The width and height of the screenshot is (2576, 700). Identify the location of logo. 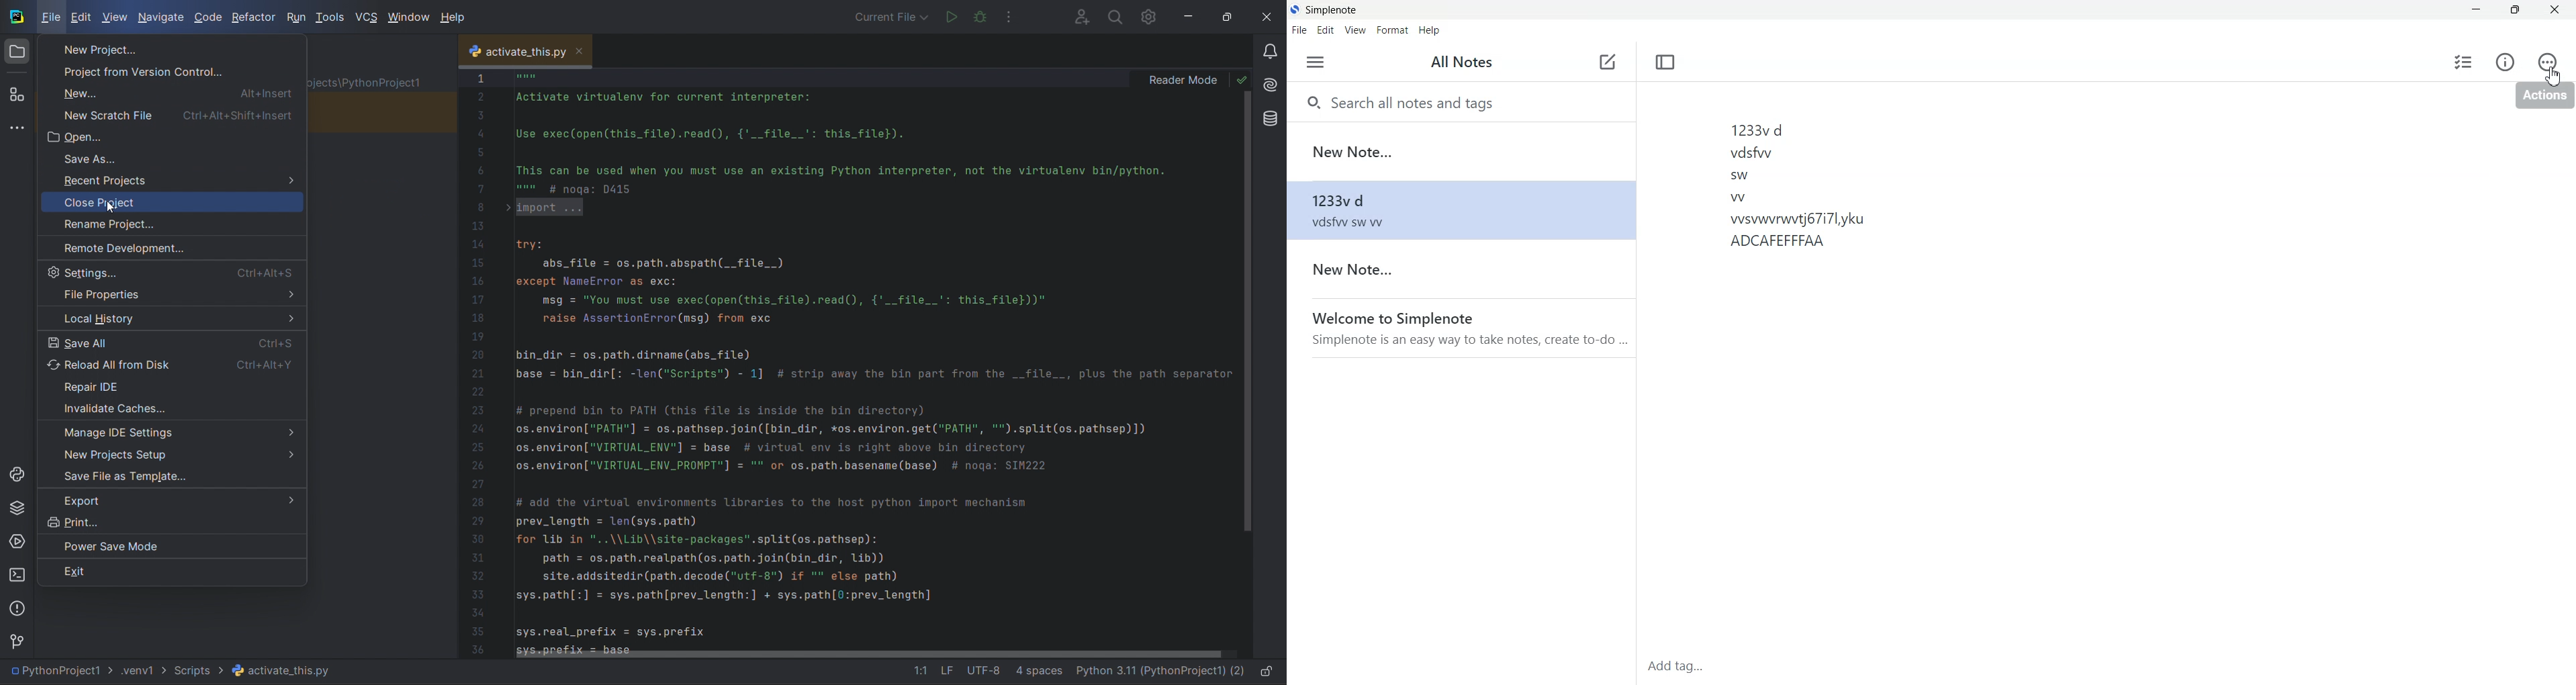
(16, 17).